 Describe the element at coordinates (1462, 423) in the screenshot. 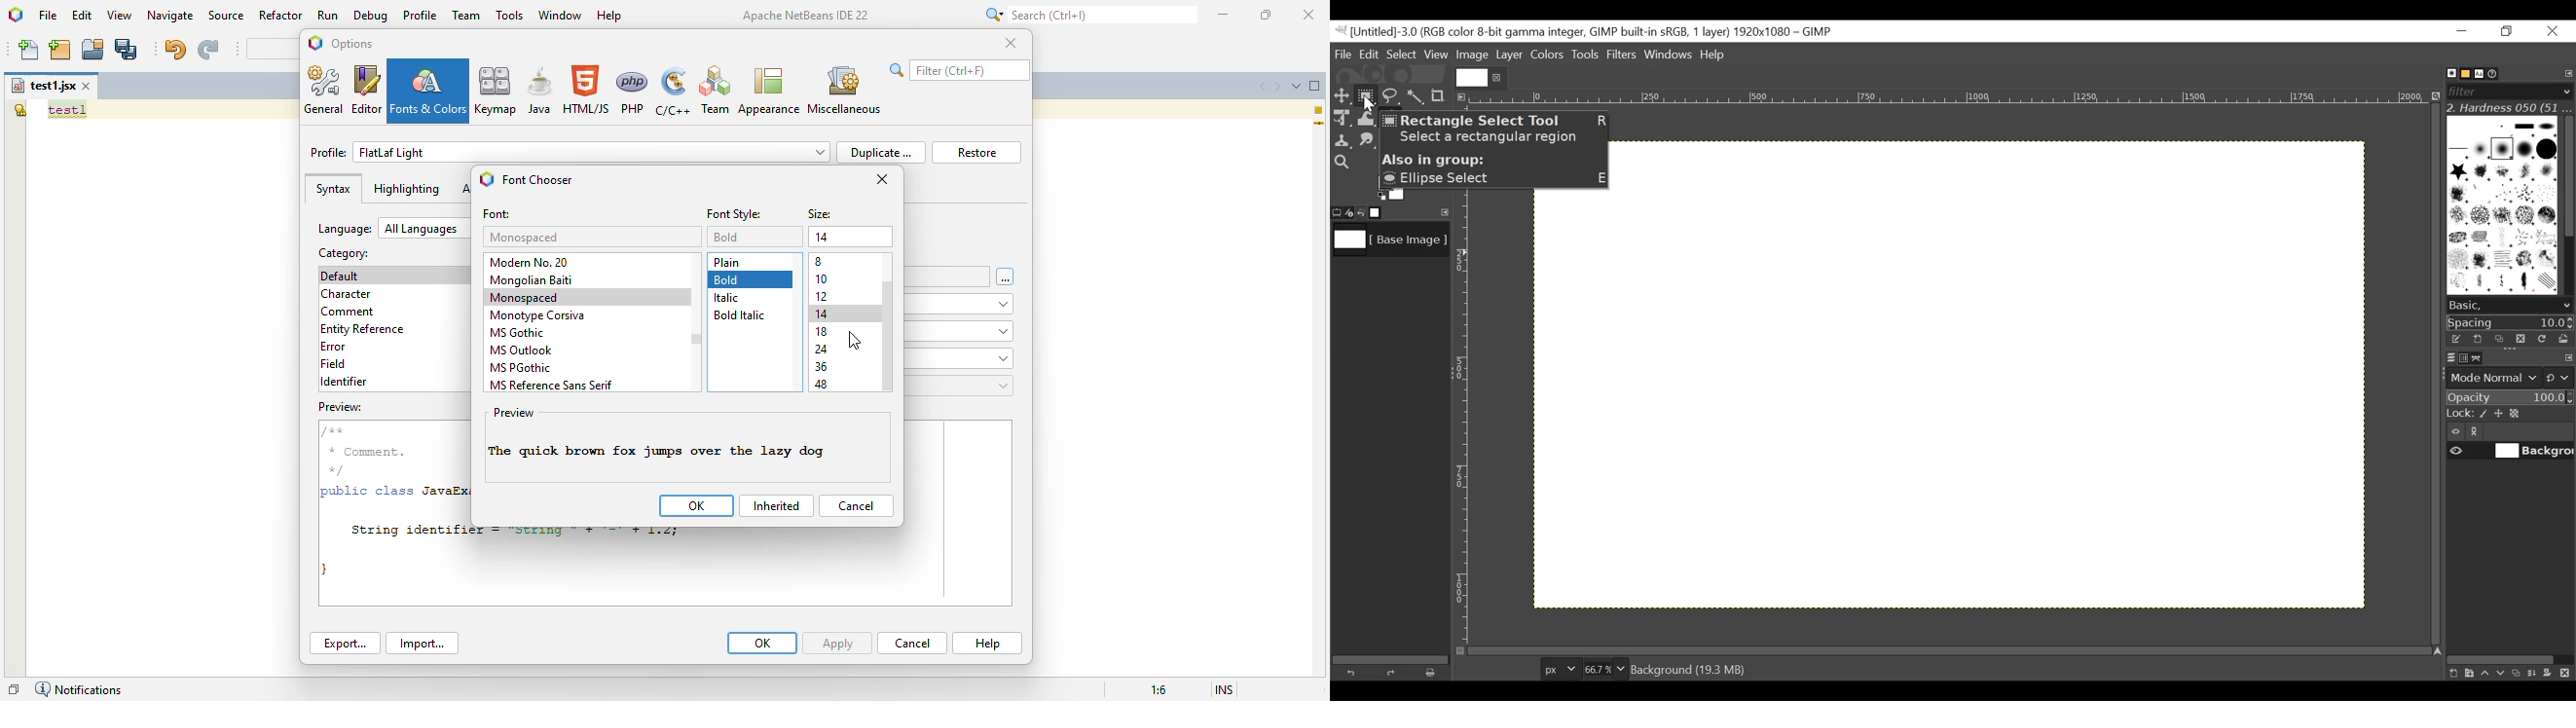

I see `Vertical Ruler` at that location.